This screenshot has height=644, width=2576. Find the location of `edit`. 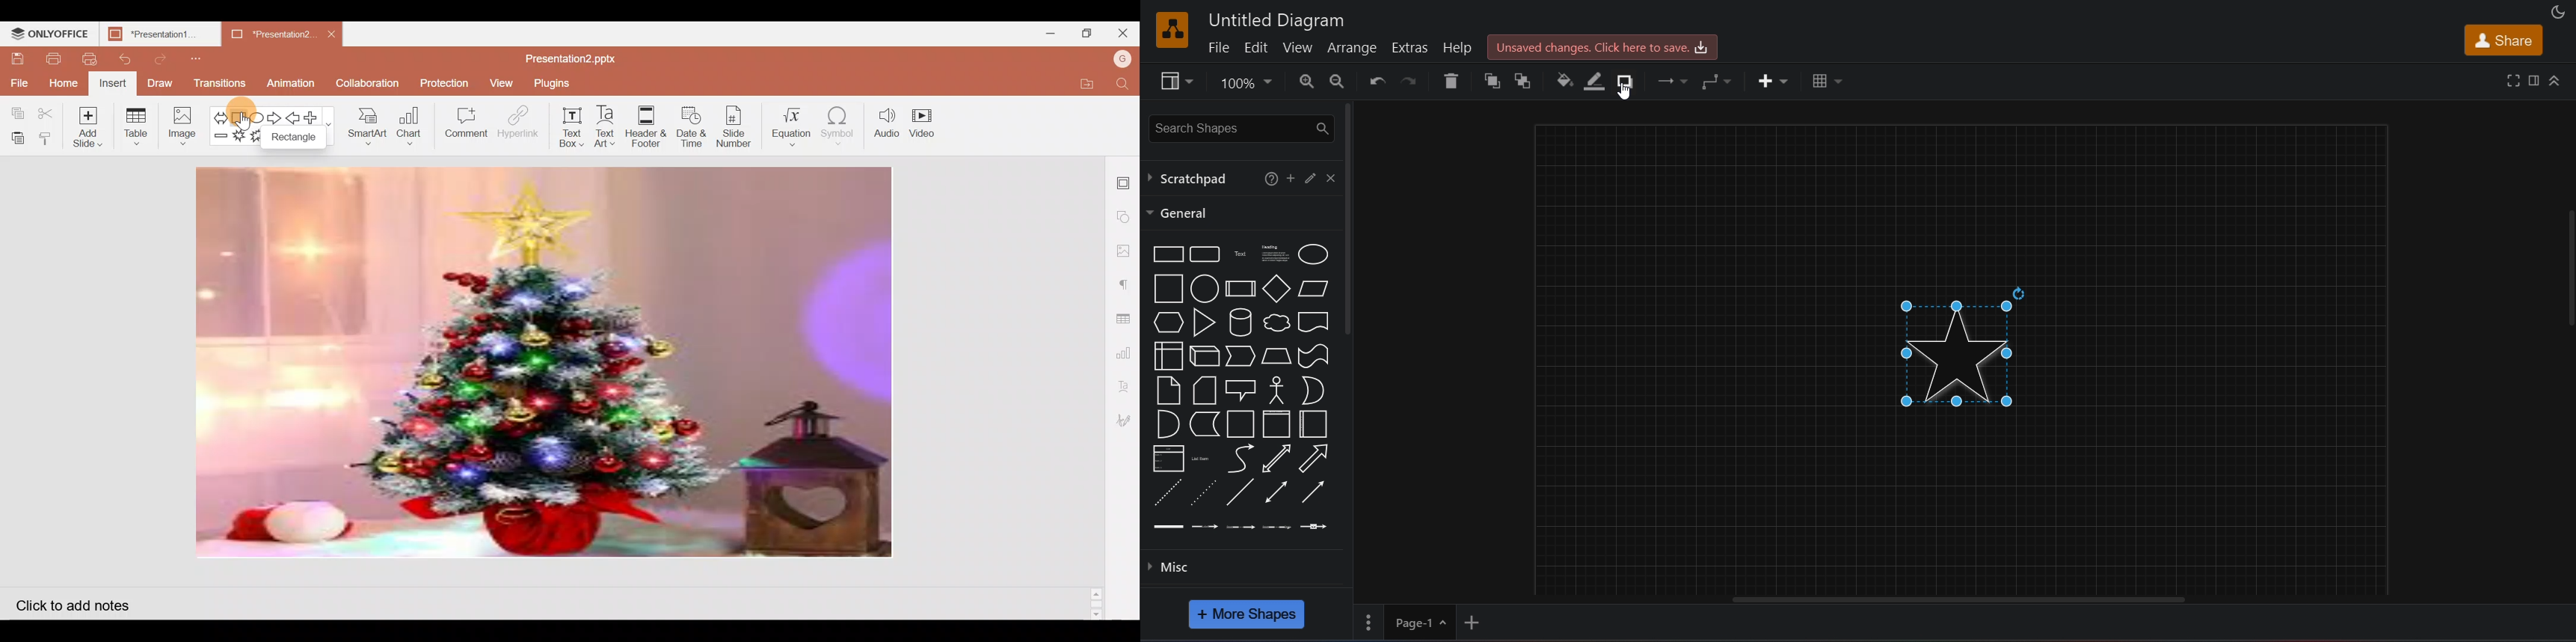

edit is located at coordinates (1261, 46).